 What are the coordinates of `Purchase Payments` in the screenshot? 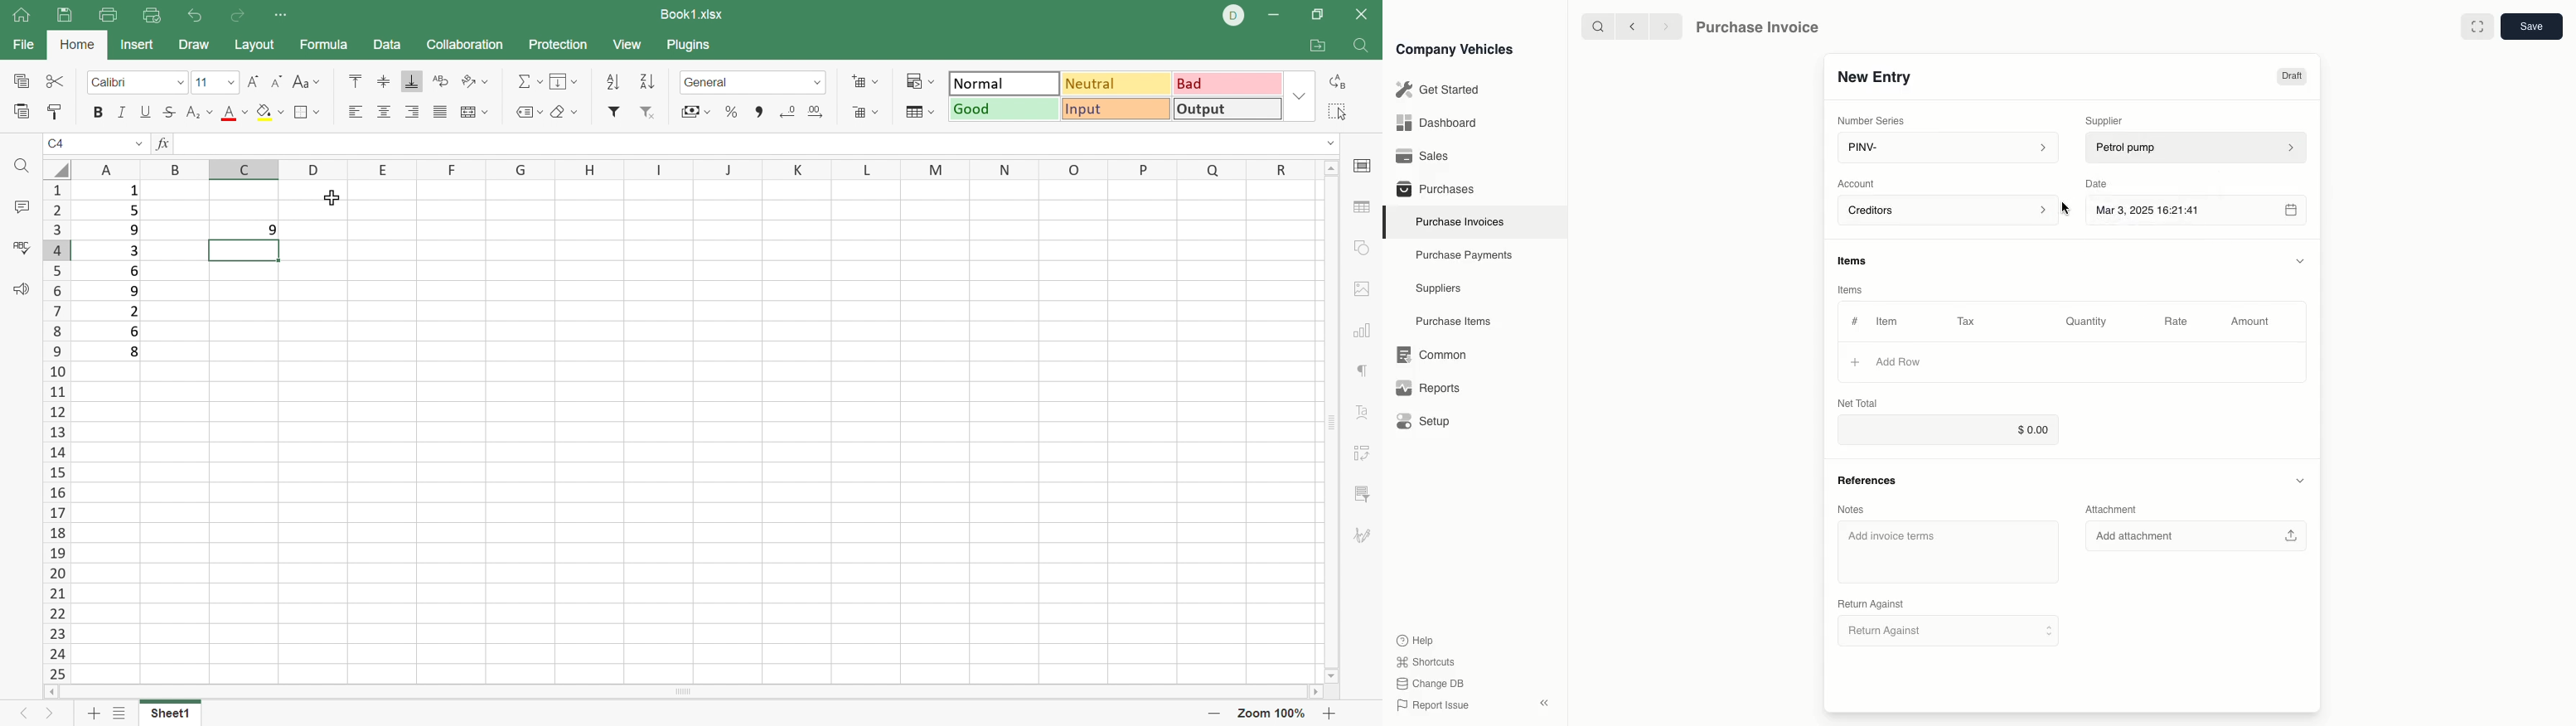 It's located at (1462, 255).